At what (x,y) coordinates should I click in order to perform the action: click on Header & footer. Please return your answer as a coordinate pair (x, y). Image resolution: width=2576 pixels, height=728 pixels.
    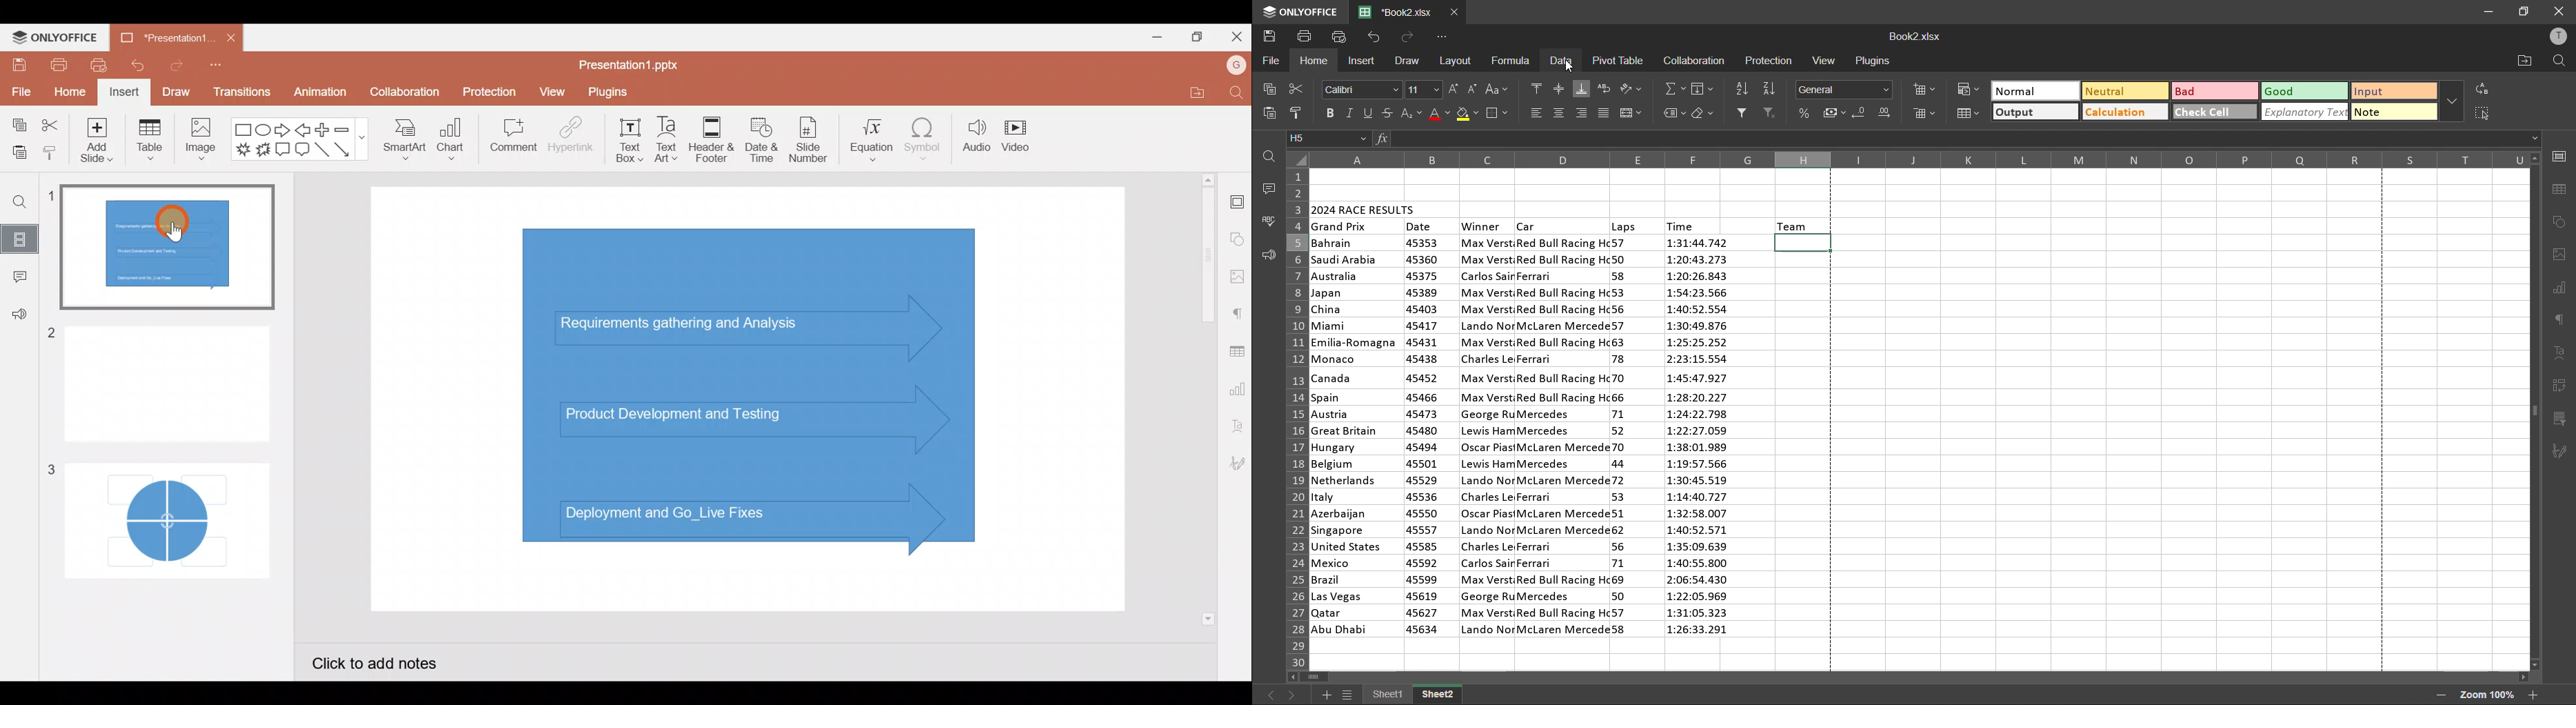
    Looking at the image, I should click on (715, 140).